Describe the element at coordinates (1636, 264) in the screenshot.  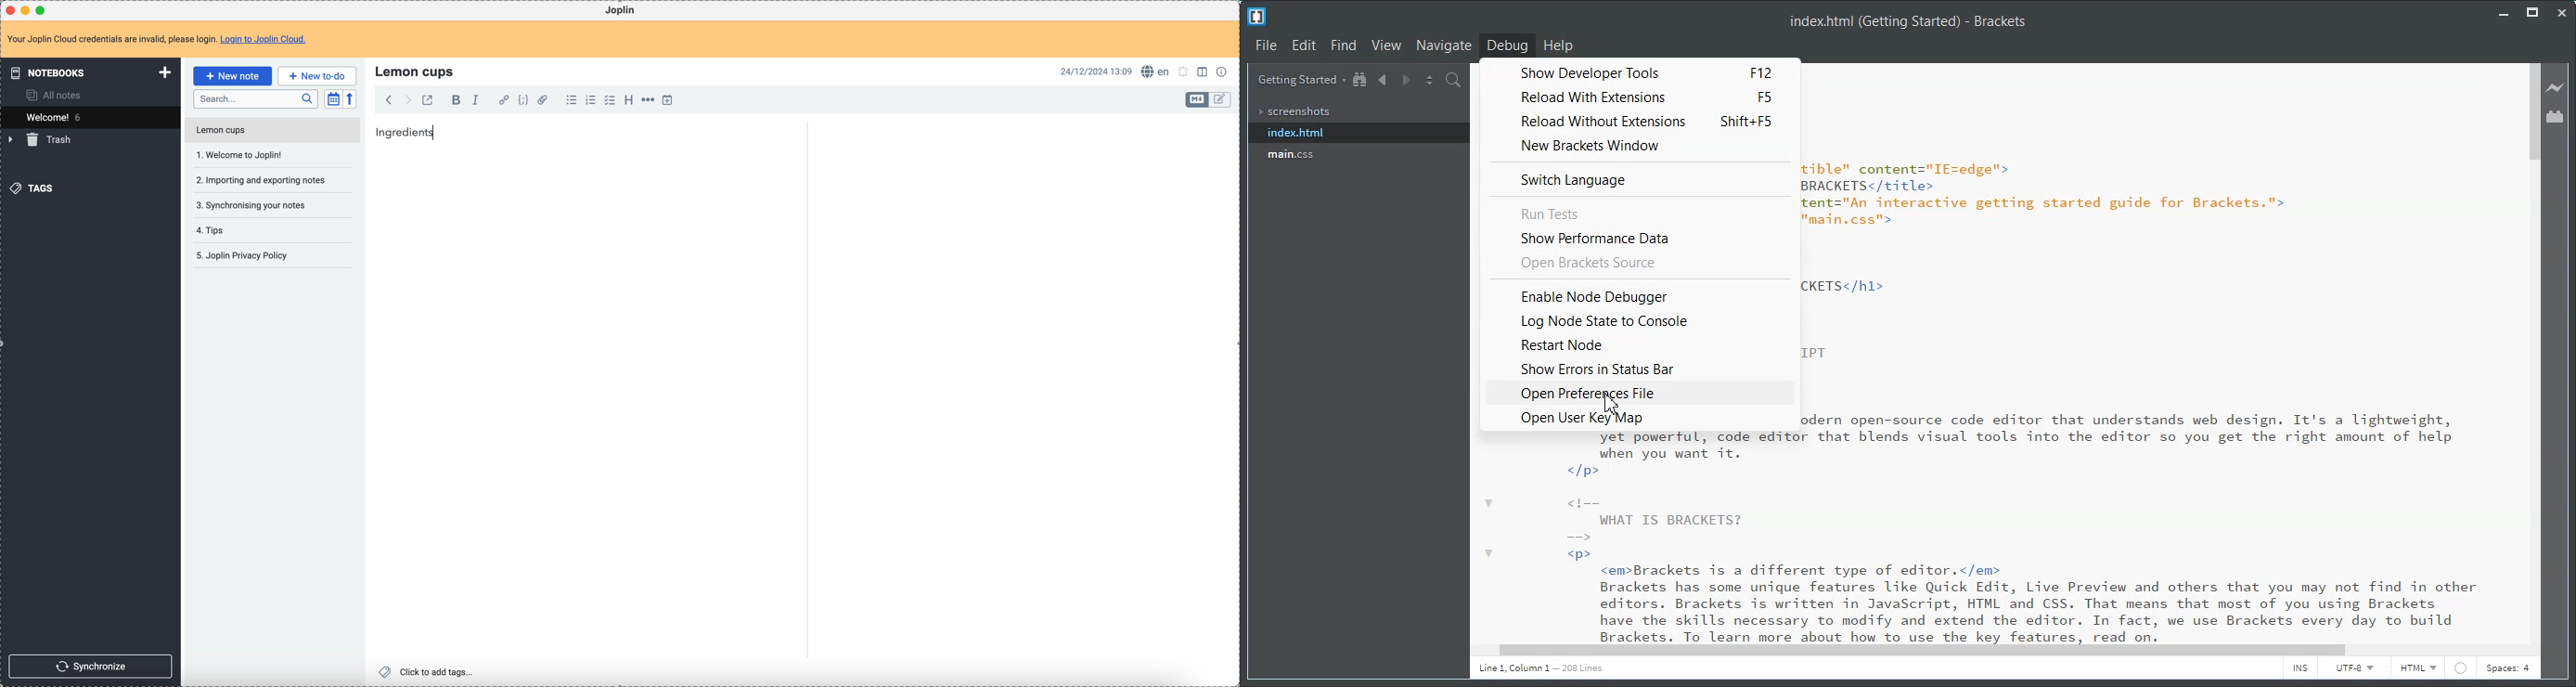
I see `Open Brackets Source` at that location.